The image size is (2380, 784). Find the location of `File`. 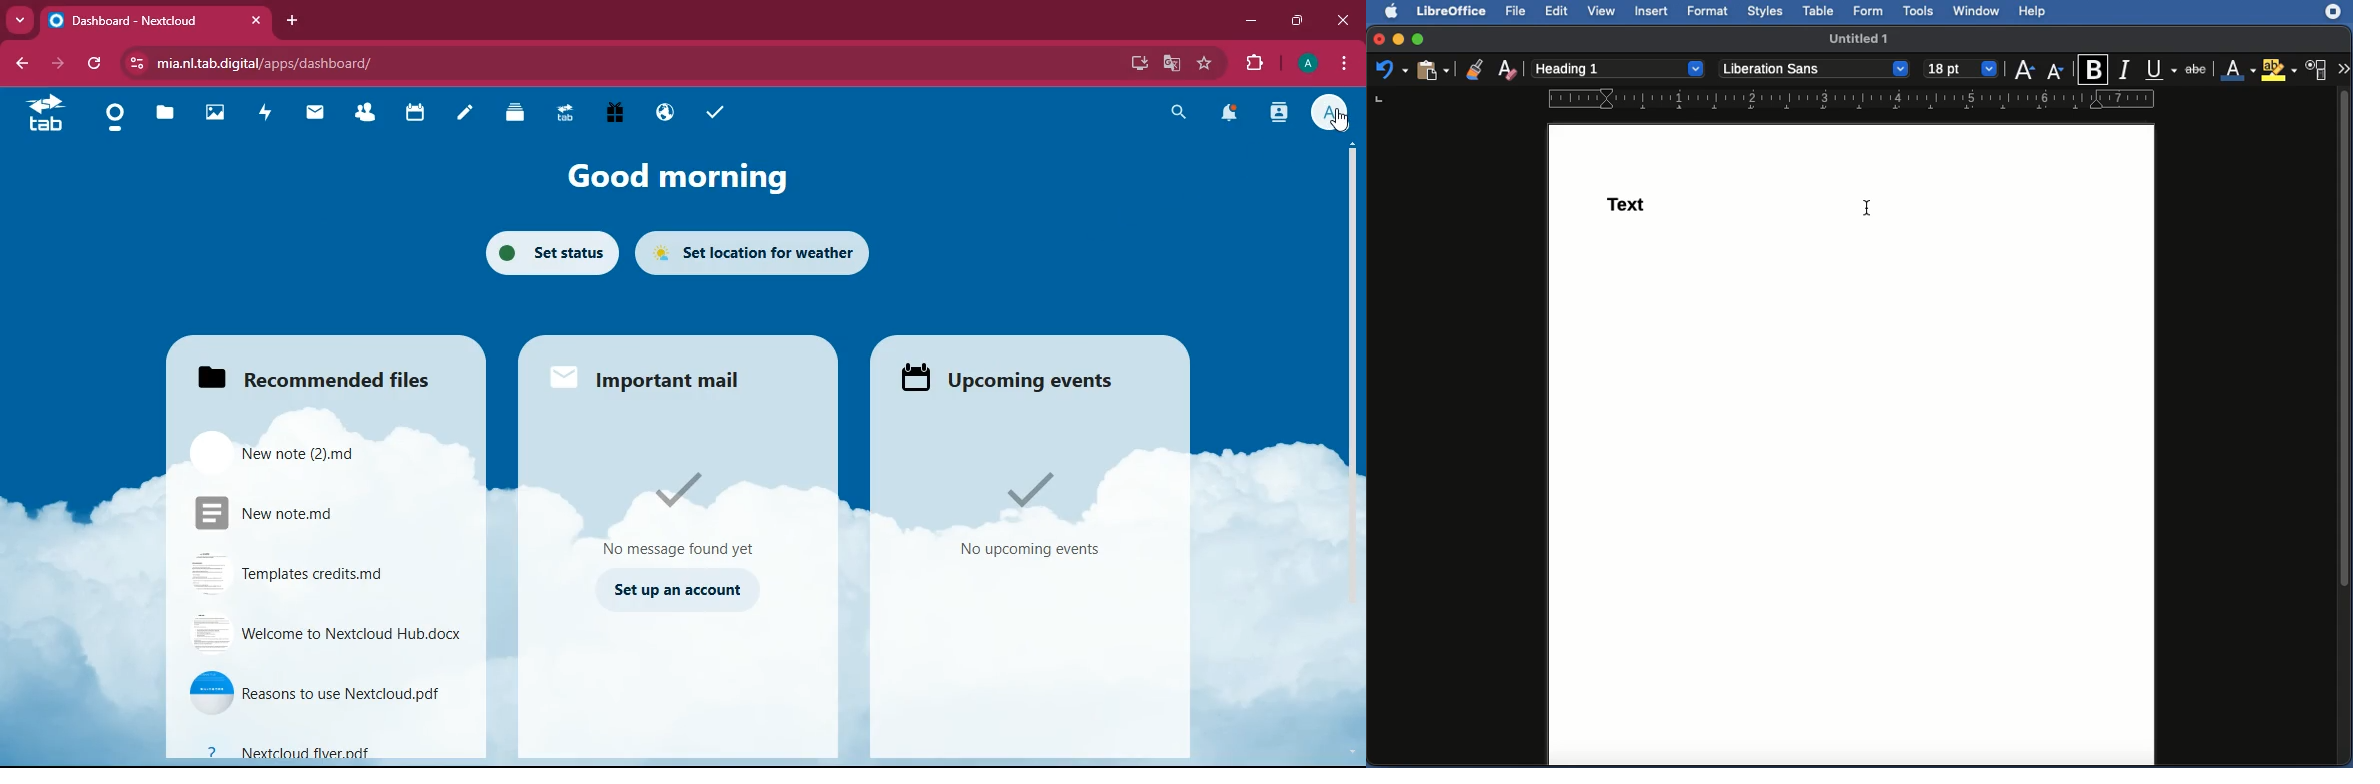

File is located at coordinates (1518, 11).